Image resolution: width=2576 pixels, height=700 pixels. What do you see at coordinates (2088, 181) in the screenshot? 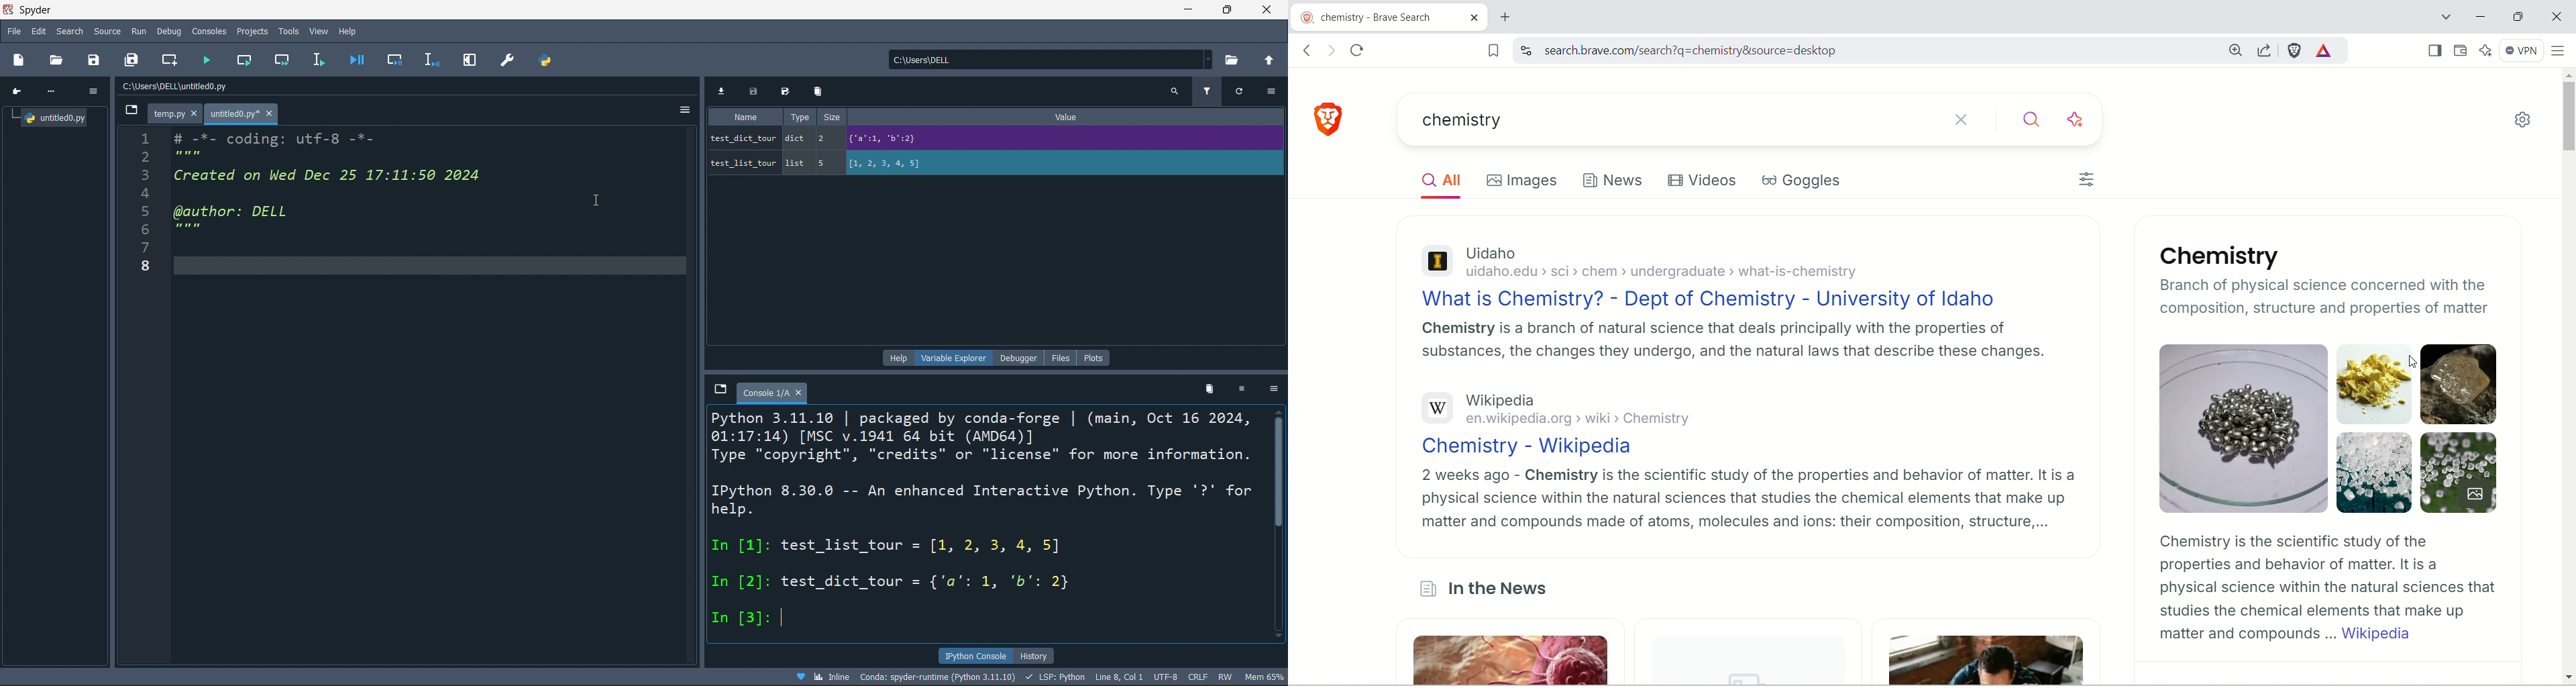
I see `Filter` at bounding box center [2088, 181].